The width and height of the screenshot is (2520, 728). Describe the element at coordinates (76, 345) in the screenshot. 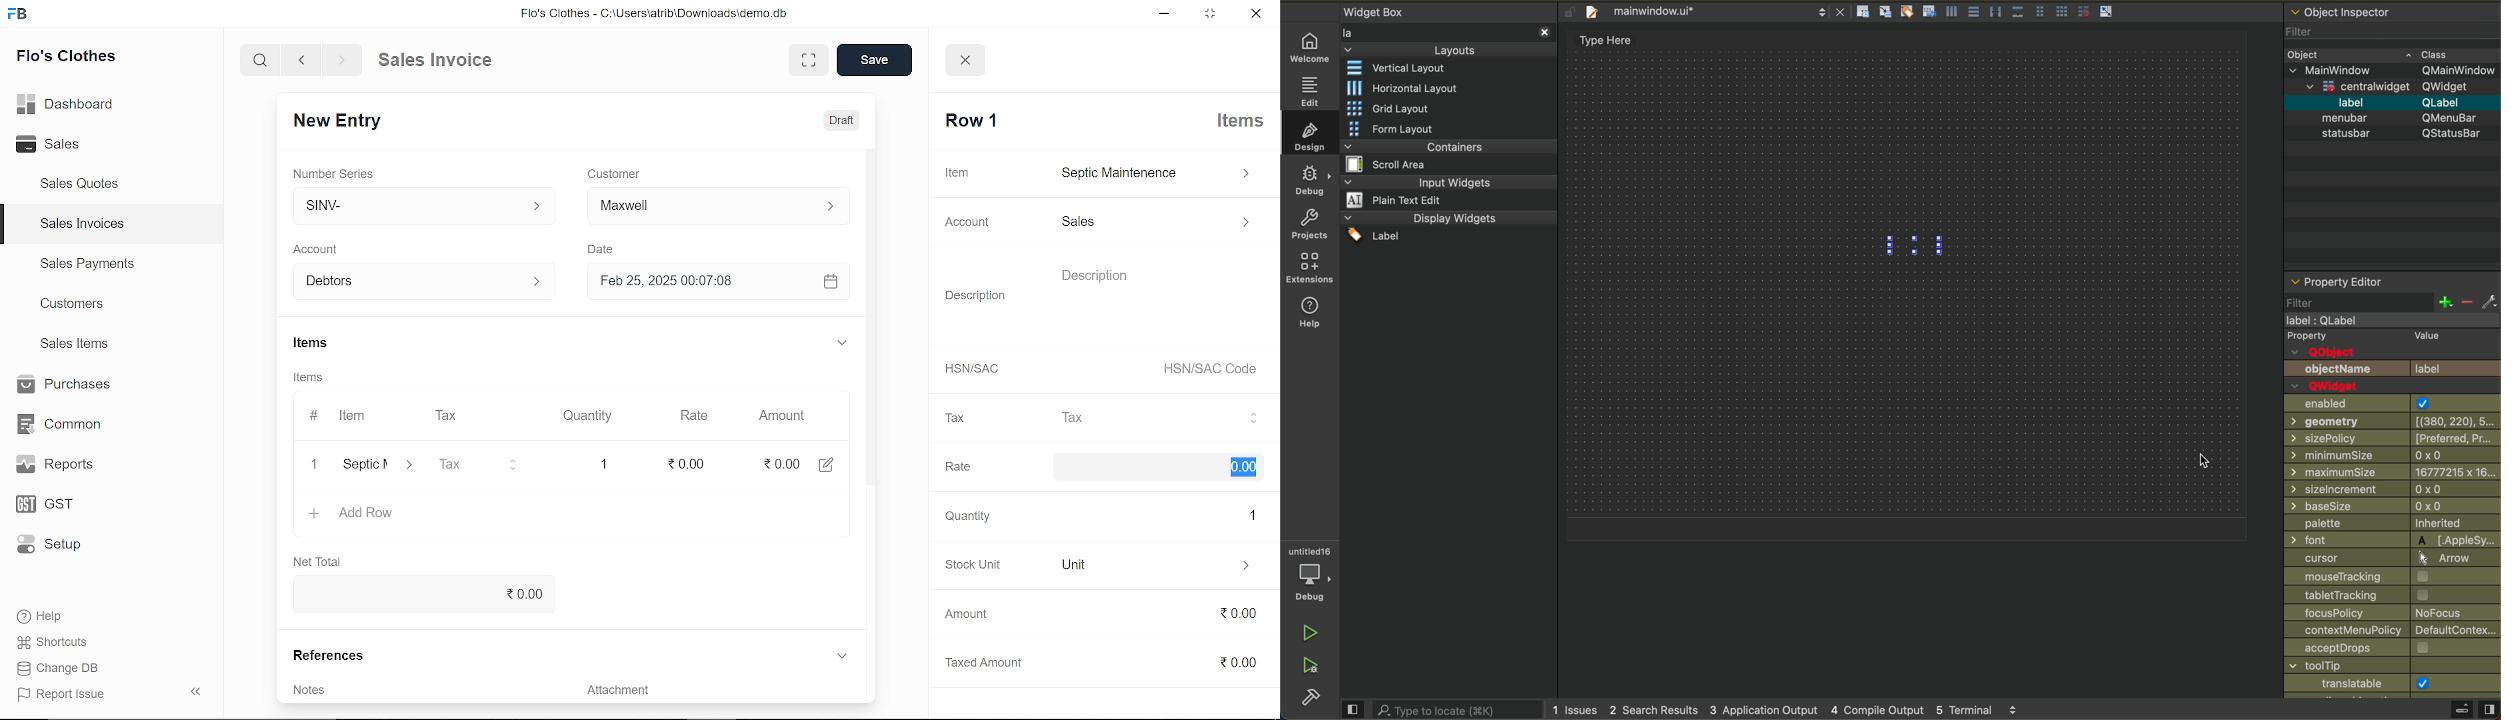

I see `Sales Items.` at that location.